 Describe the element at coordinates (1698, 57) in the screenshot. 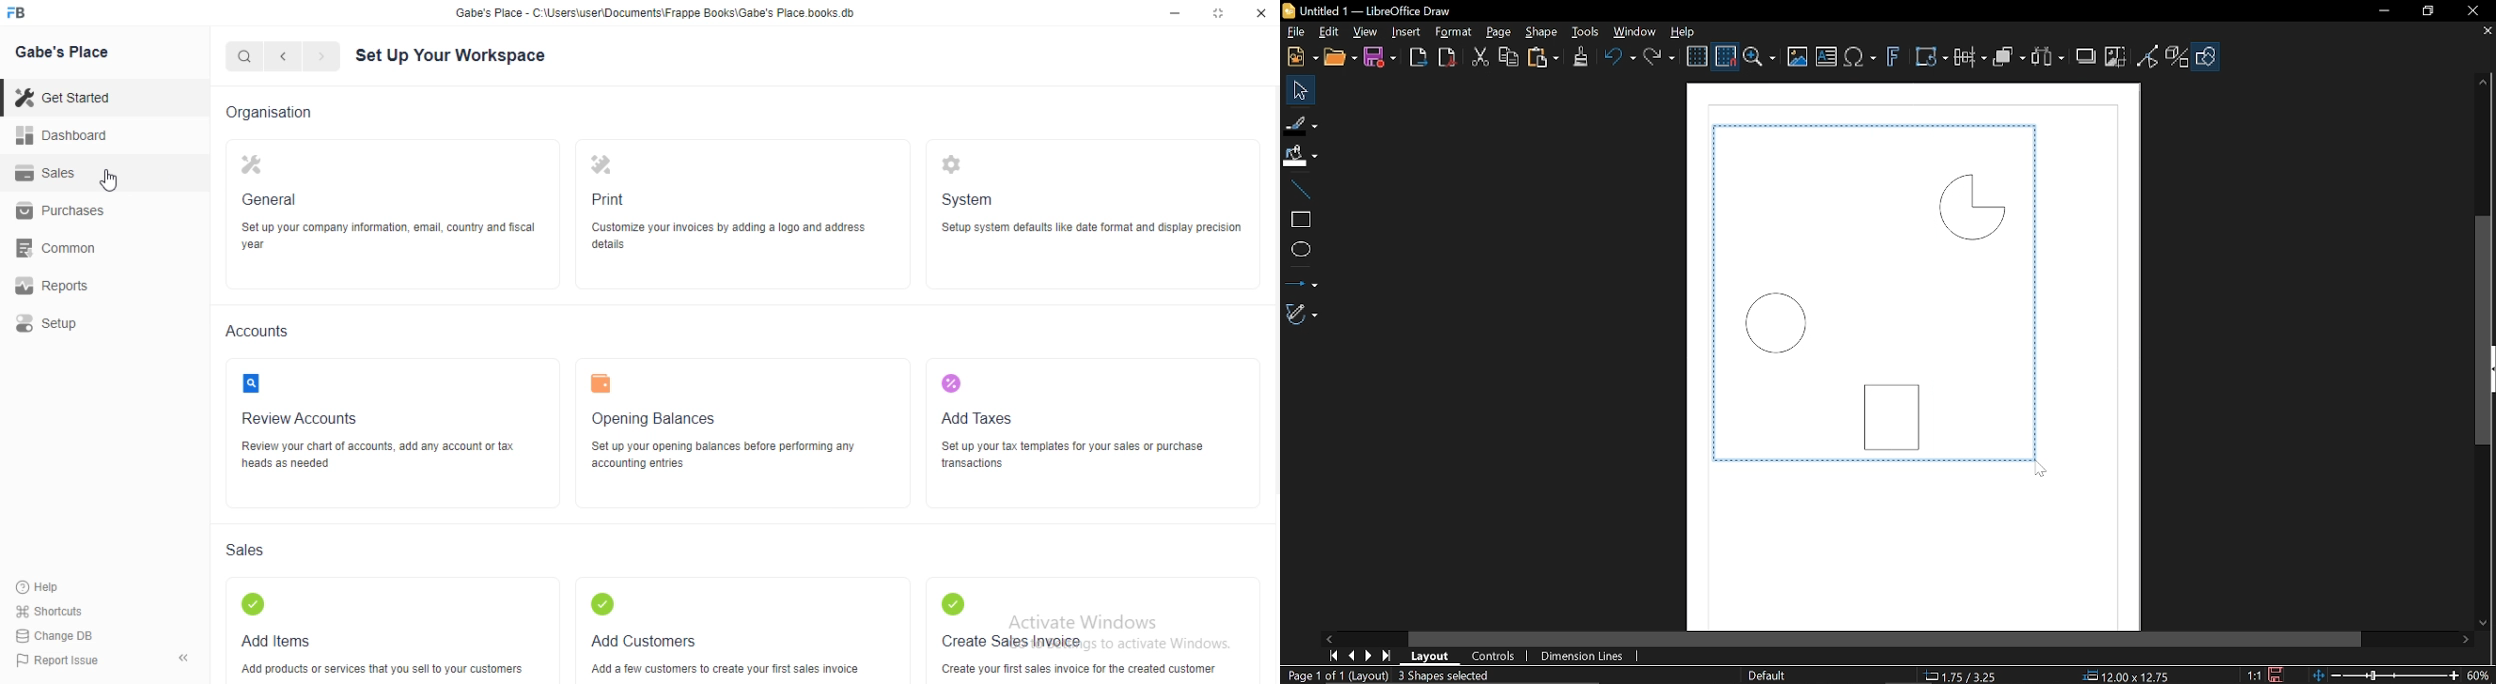

I see `Display grid` at that location.